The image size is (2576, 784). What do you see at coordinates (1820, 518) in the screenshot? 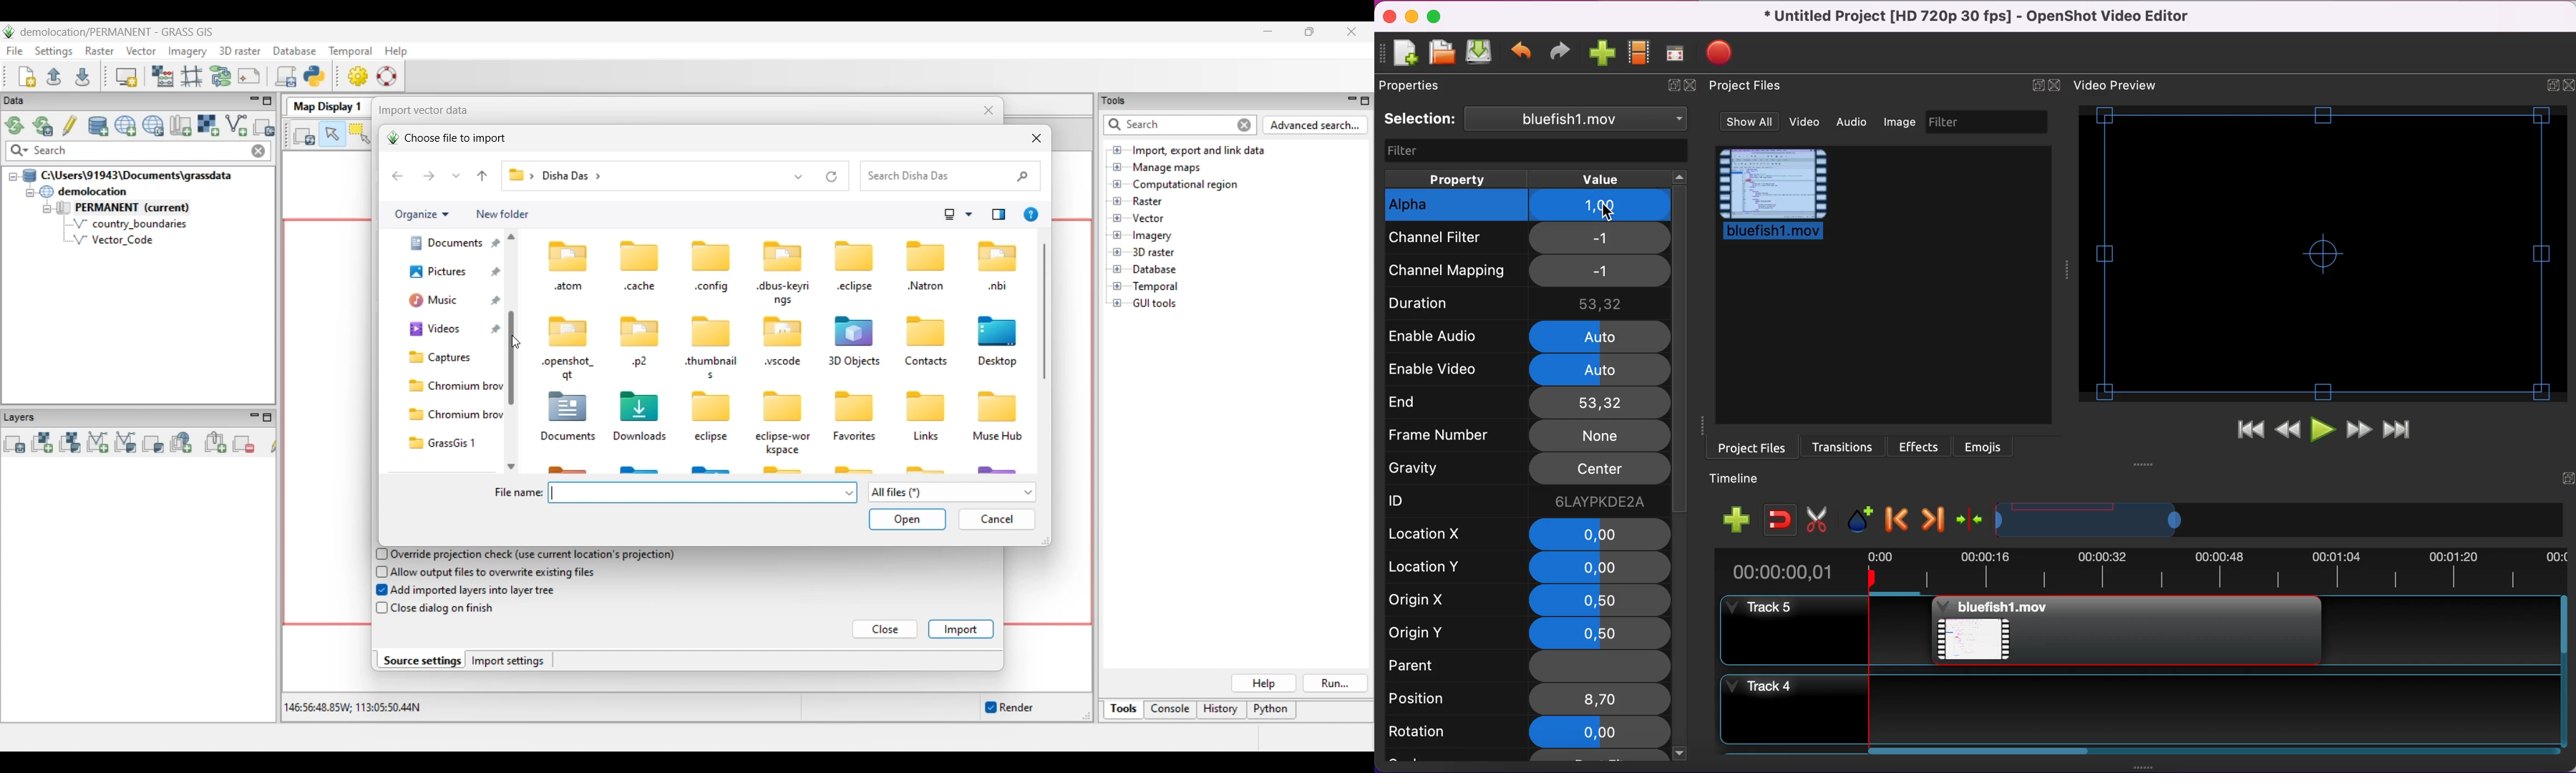
I see `cut` at bounding box center [1820, 518].